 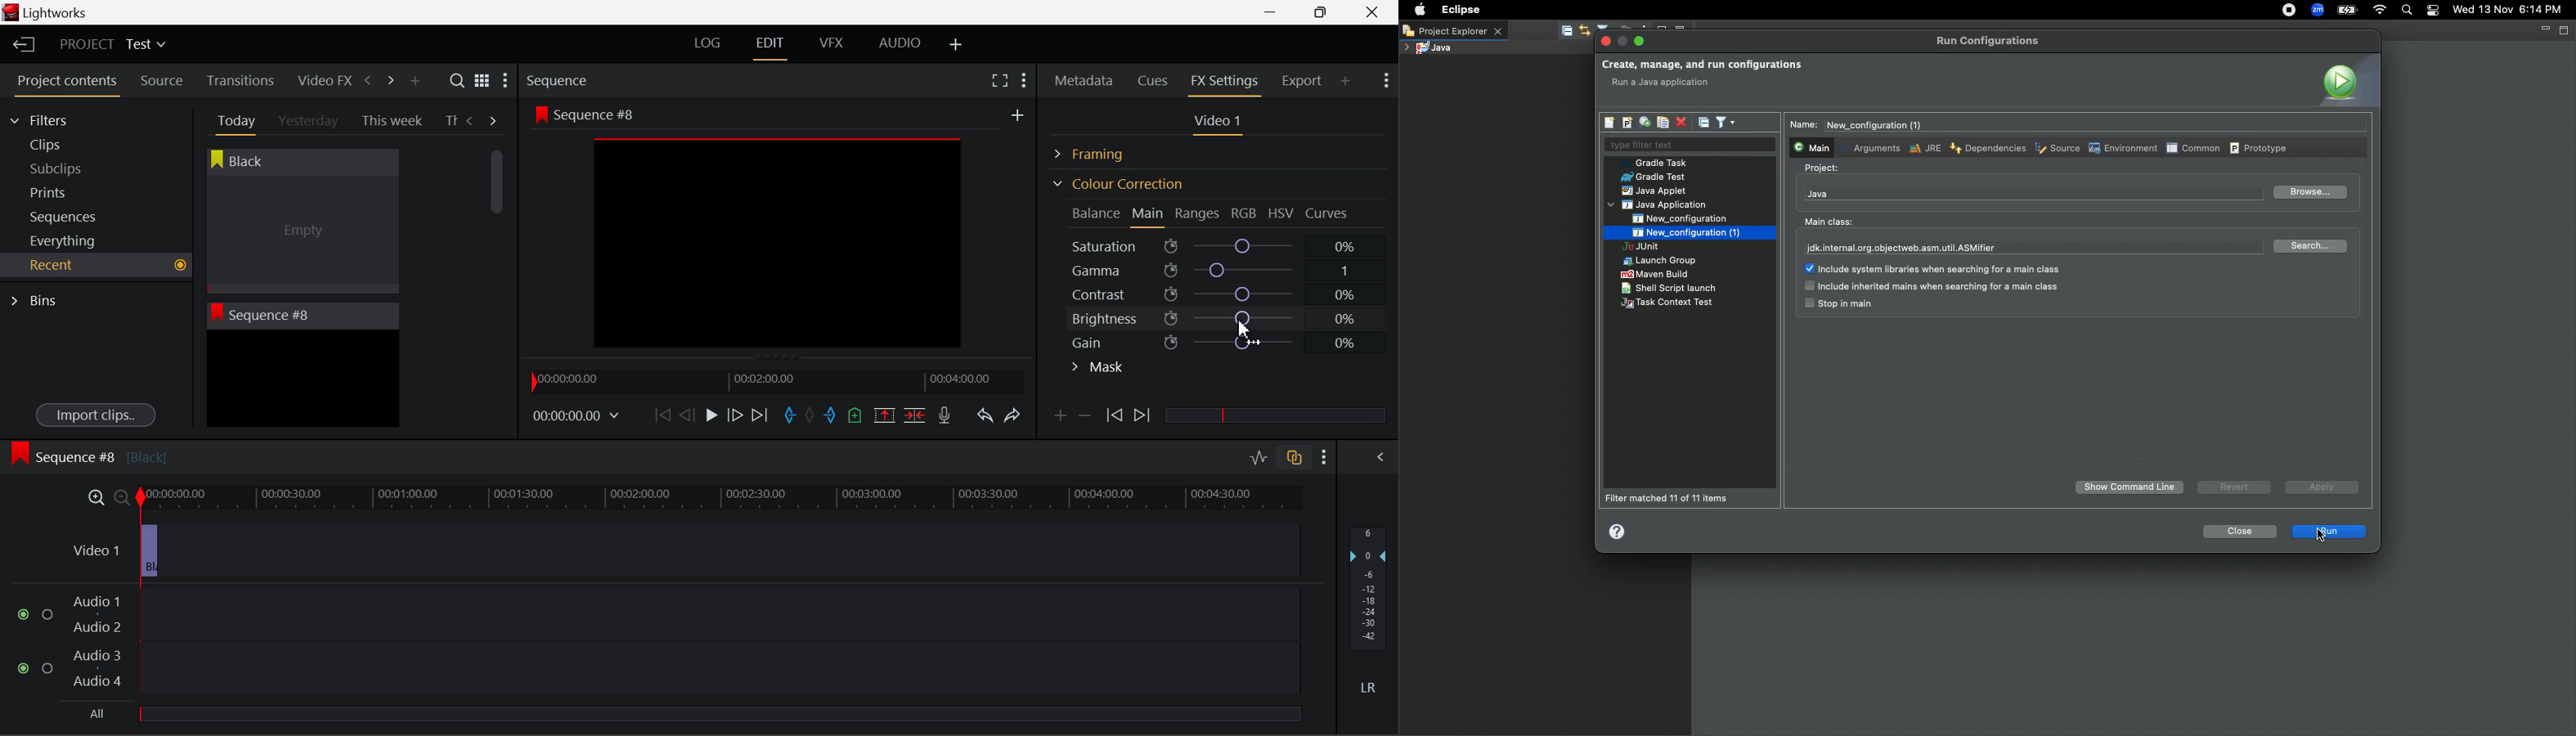 I want to click on Bins, so click(x=39, y=299).